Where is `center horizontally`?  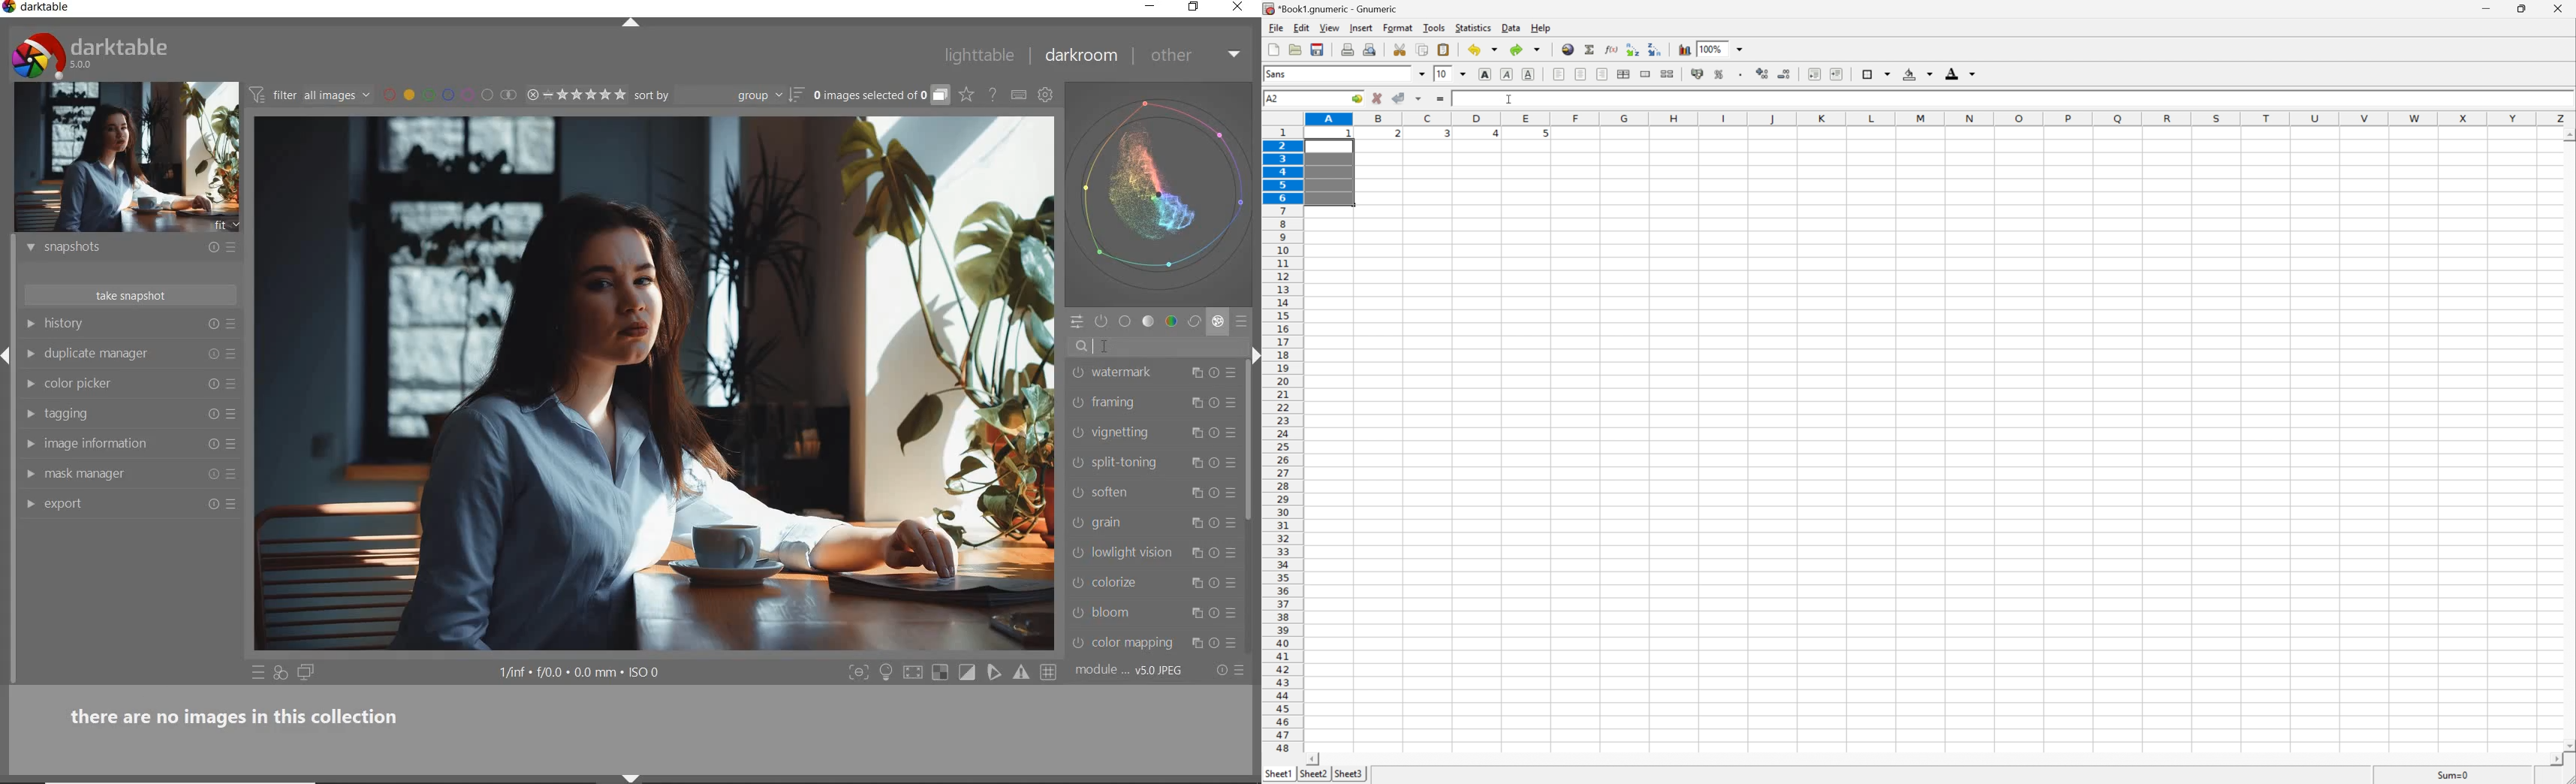 center horizontally is located at coordinates (1624, 74).